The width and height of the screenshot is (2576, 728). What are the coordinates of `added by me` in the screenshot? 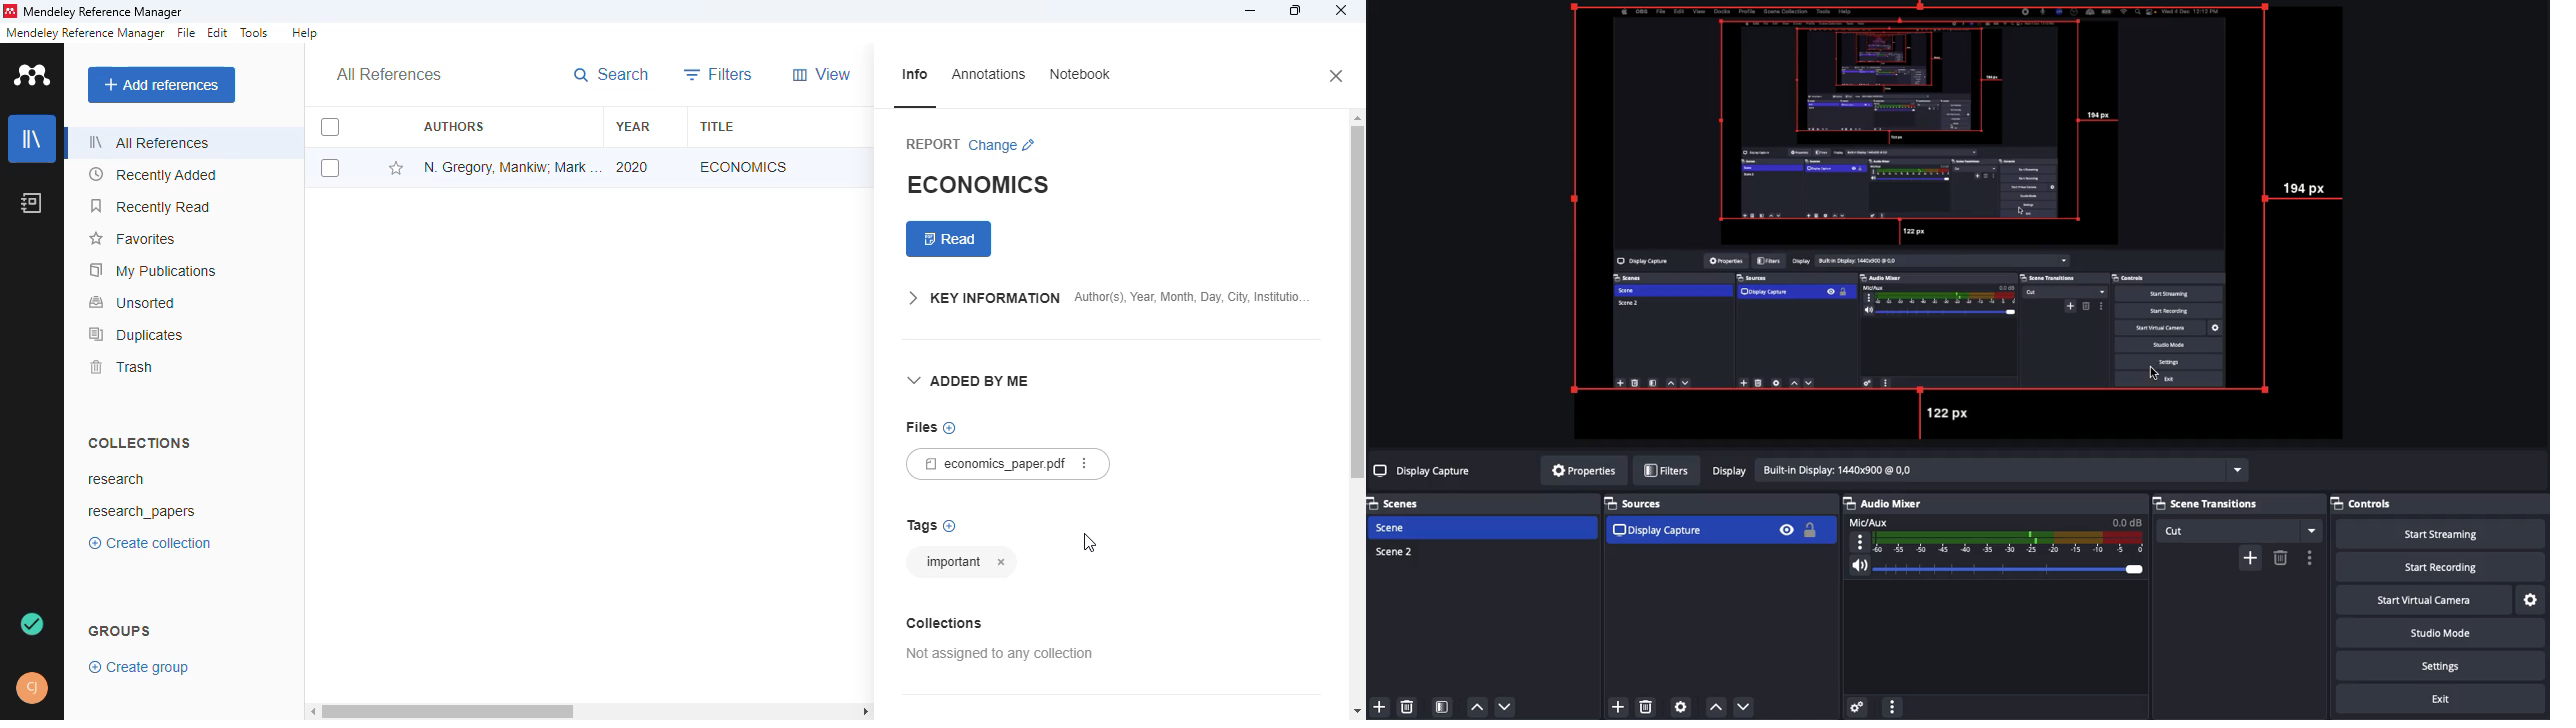 It's located at (969, 382).